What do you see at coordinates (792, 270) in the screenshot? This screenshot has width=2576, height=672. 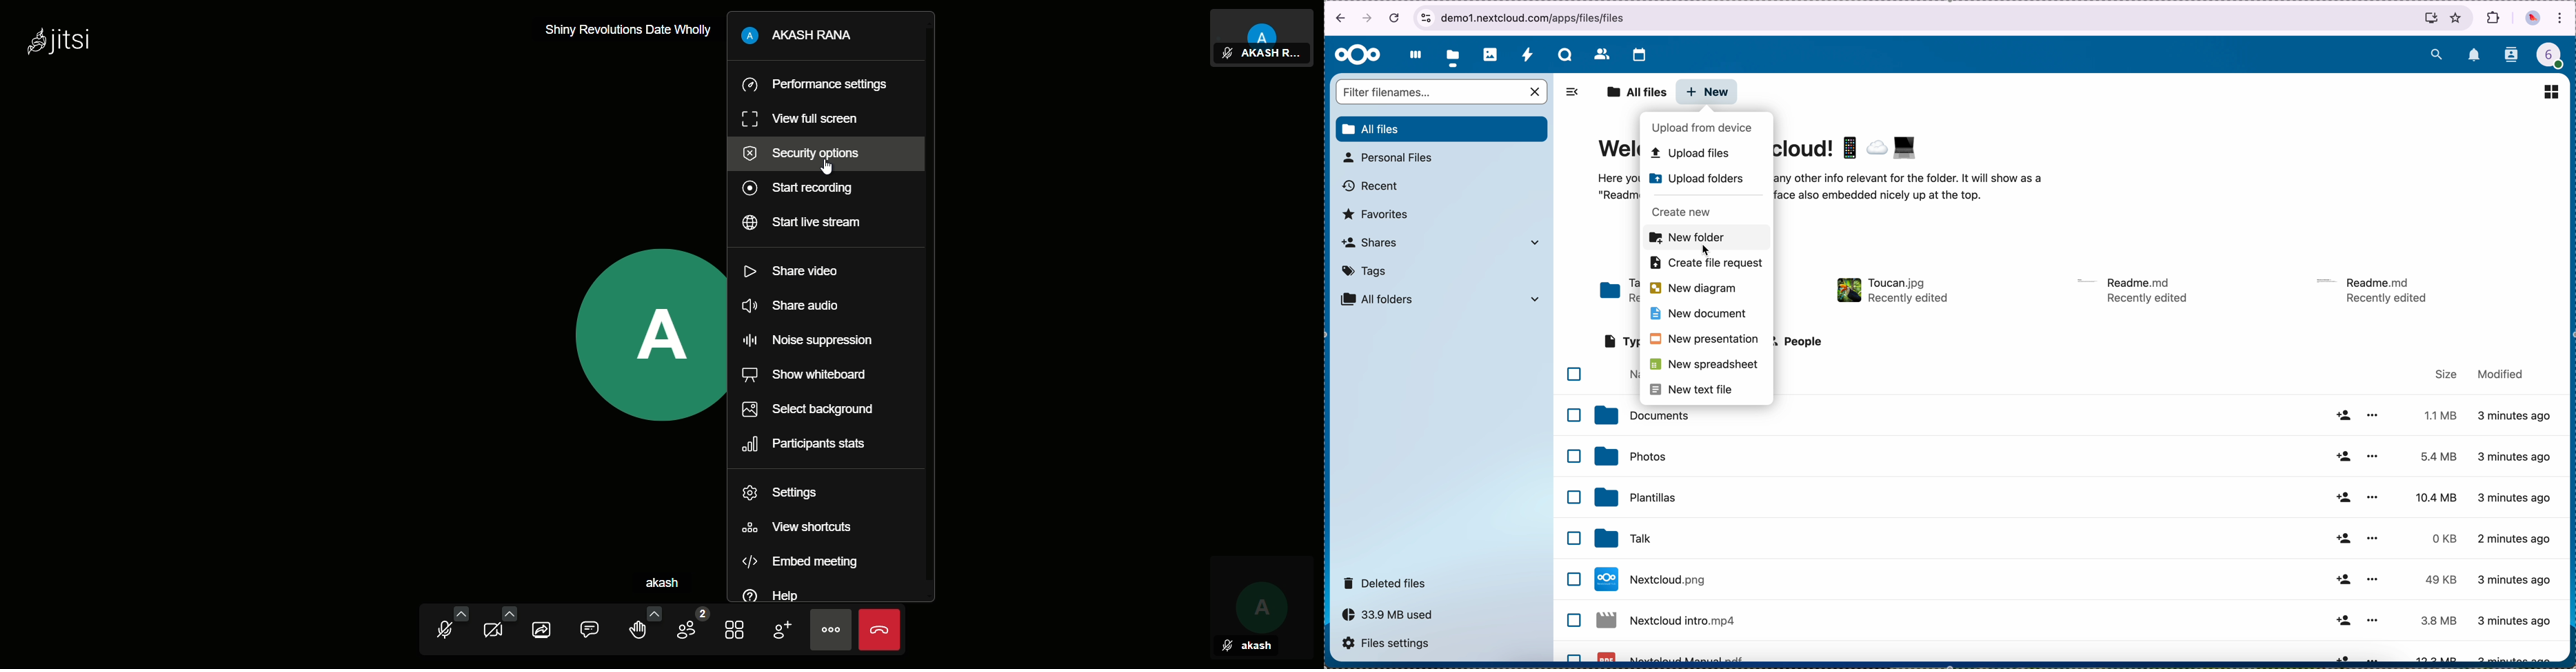 I see `share video` at bounding box center [792, 270].